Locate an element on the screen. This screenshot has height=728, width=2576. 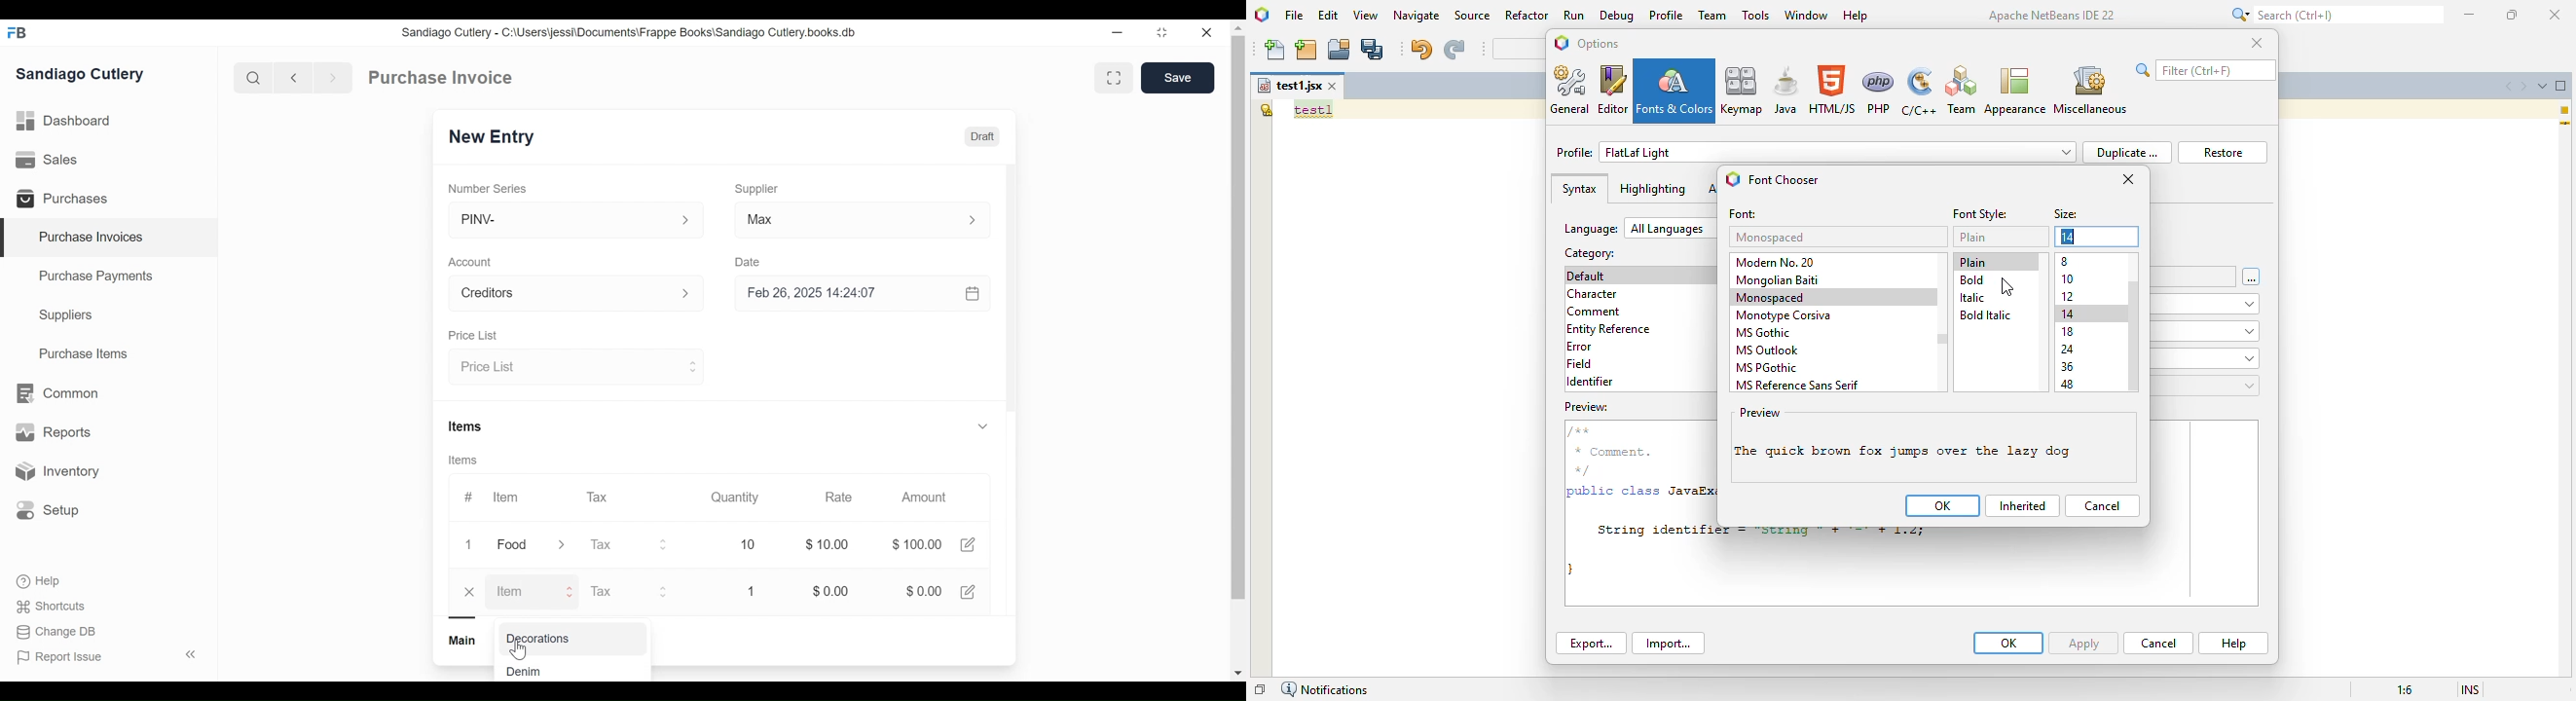
close is located at coordinates (1208, 33).